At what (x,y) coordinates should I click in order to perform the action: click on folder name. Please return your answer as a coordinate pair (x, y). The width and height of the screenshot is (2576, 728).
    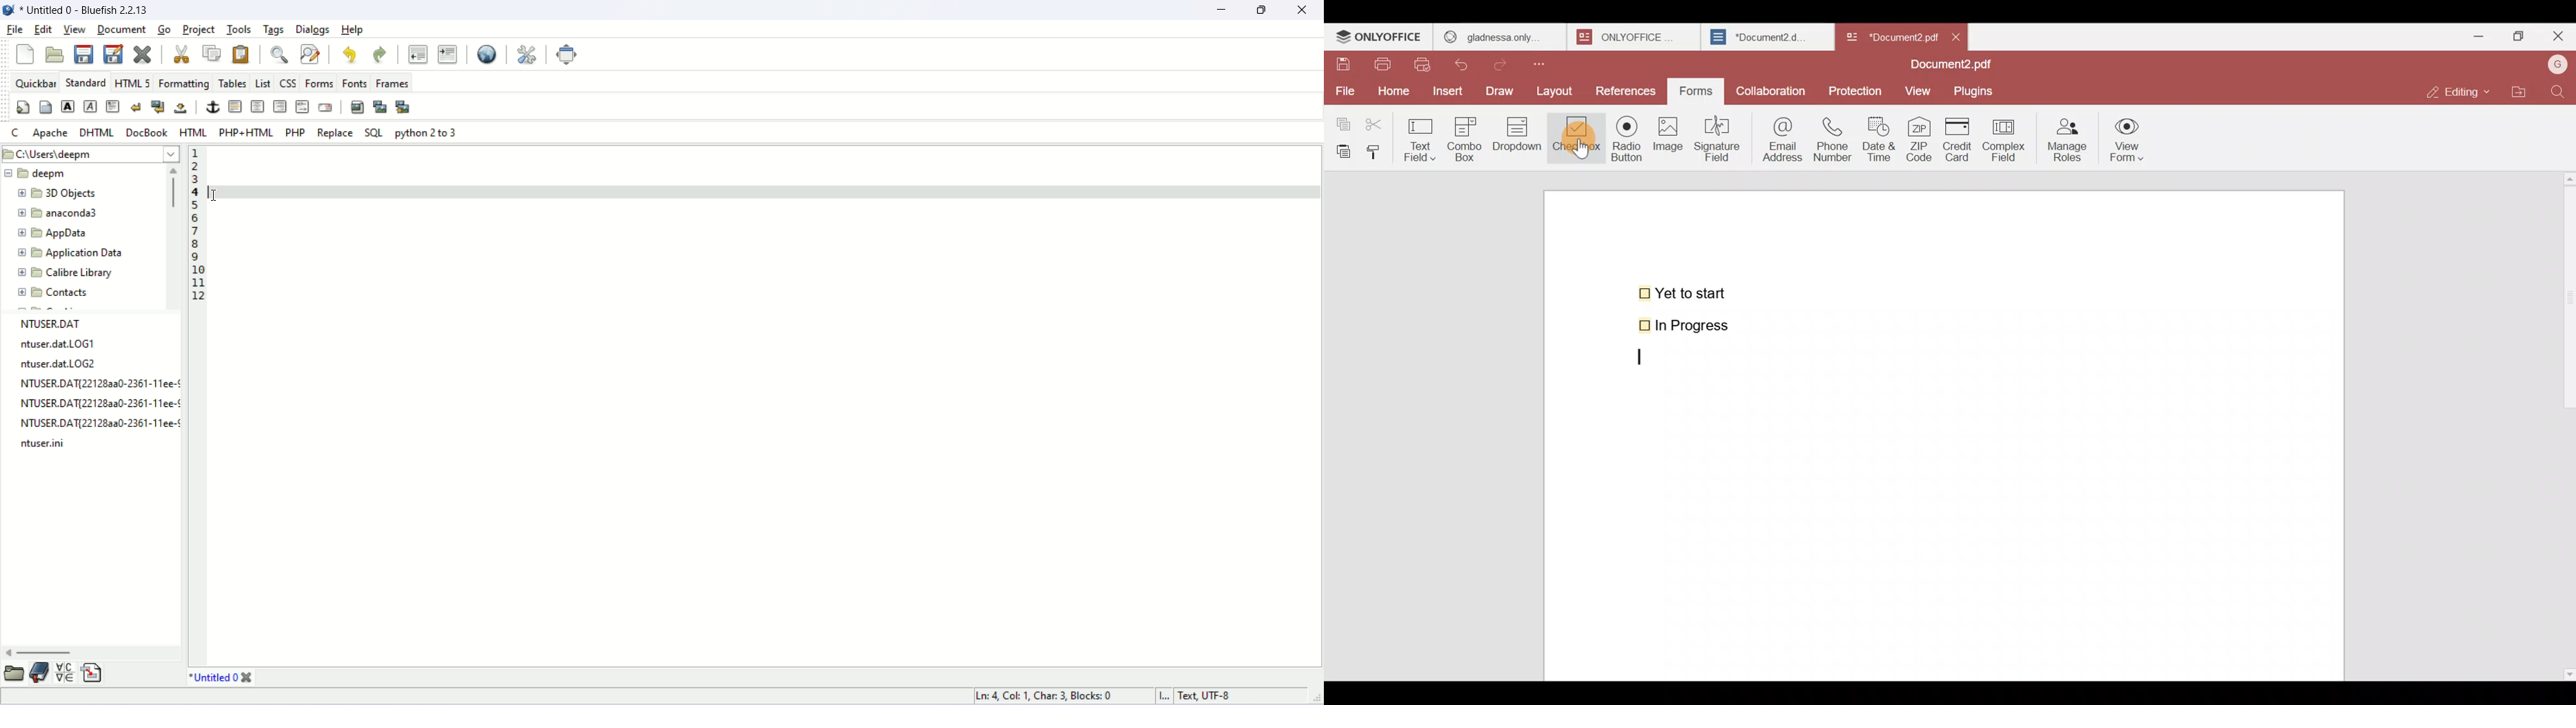
    Looking at the image, I should click on (79, 275).